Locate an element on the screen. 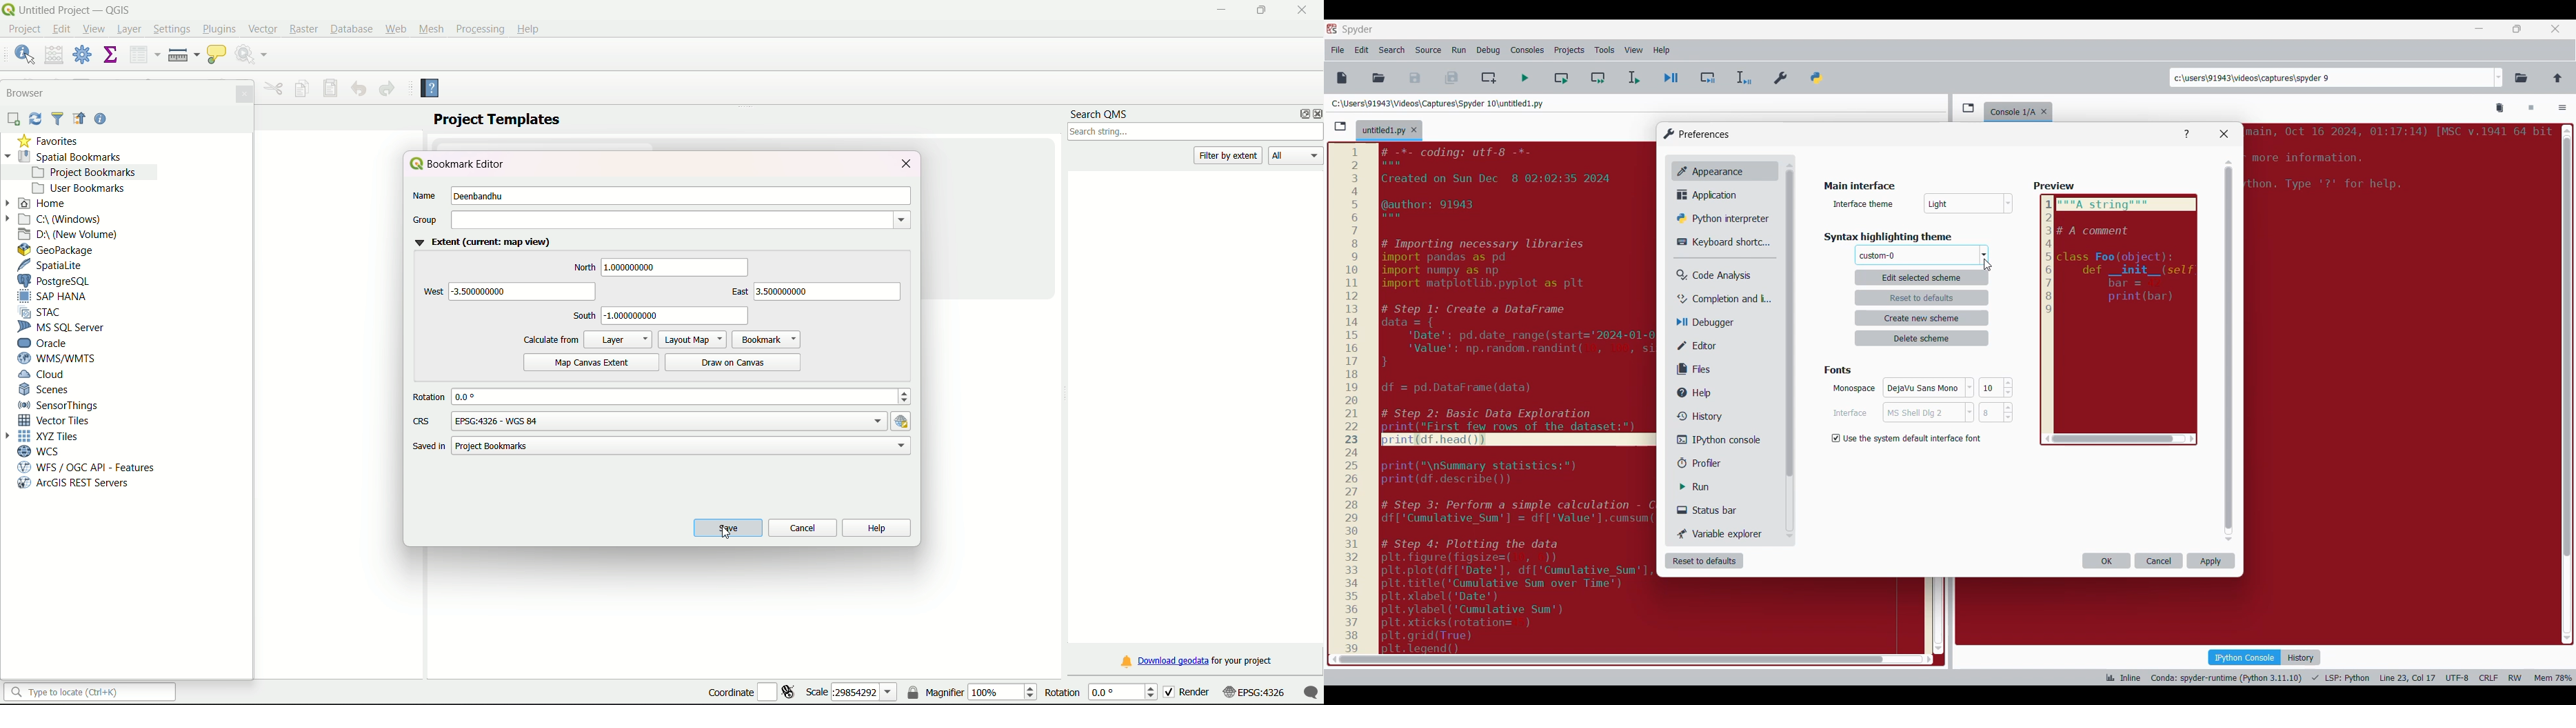  Help is located at coordinates (436, 90).